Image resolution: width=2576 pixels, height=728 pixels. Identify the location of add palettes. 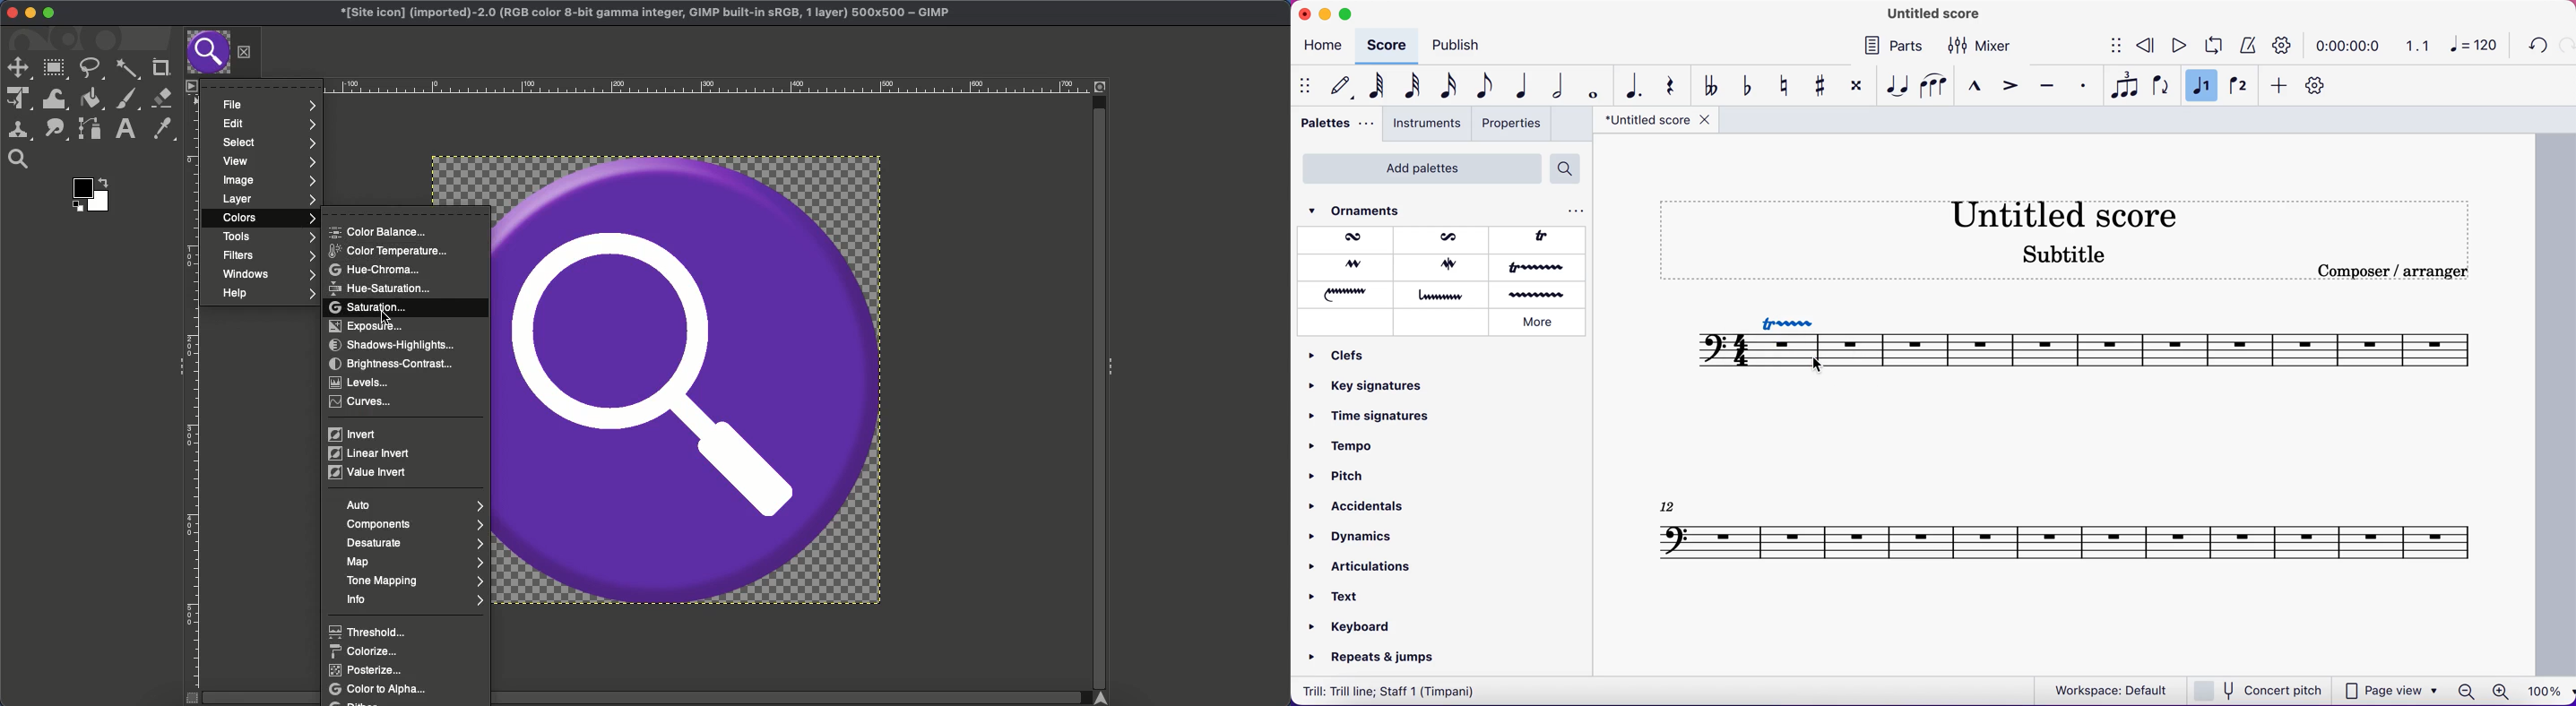
(1416, 168).